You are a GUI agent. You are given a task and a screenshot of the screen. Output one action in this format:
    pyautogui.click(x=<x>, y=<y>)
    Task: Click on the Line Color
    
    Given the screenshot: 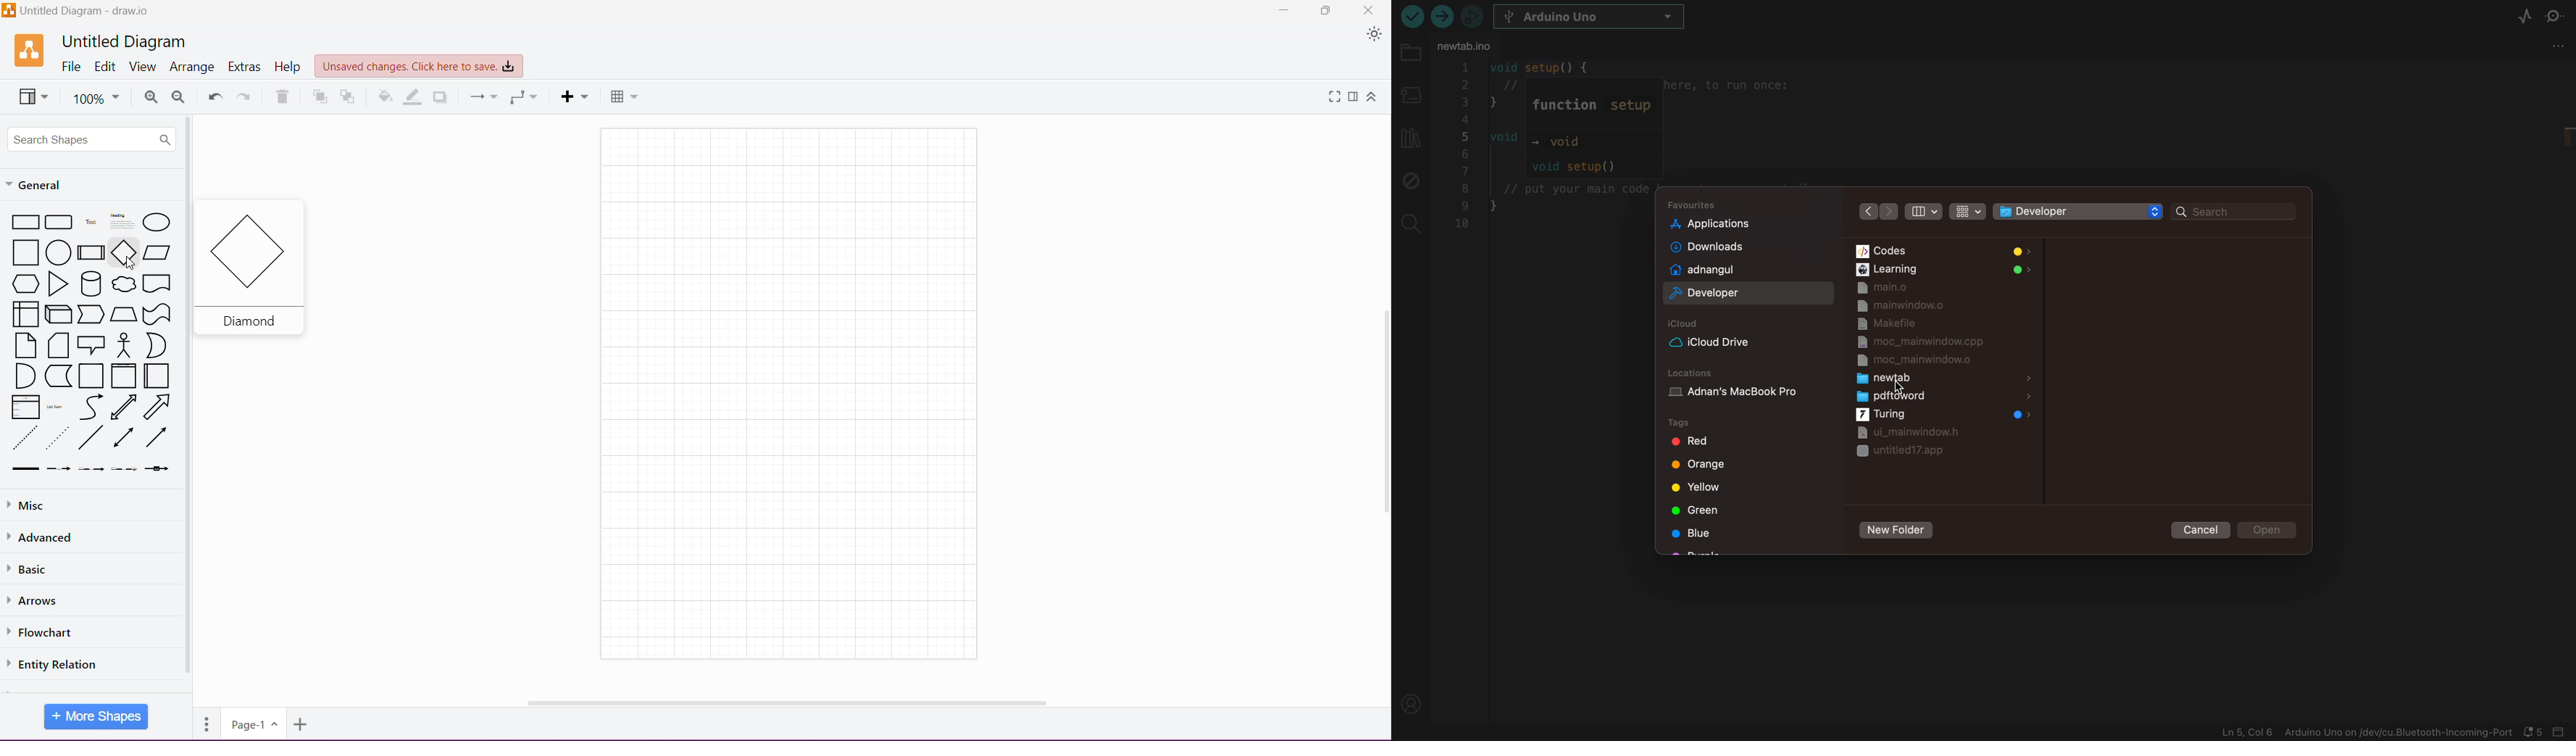 What is the action you would take?
    pyautogui.click(x=412, y=96)
    